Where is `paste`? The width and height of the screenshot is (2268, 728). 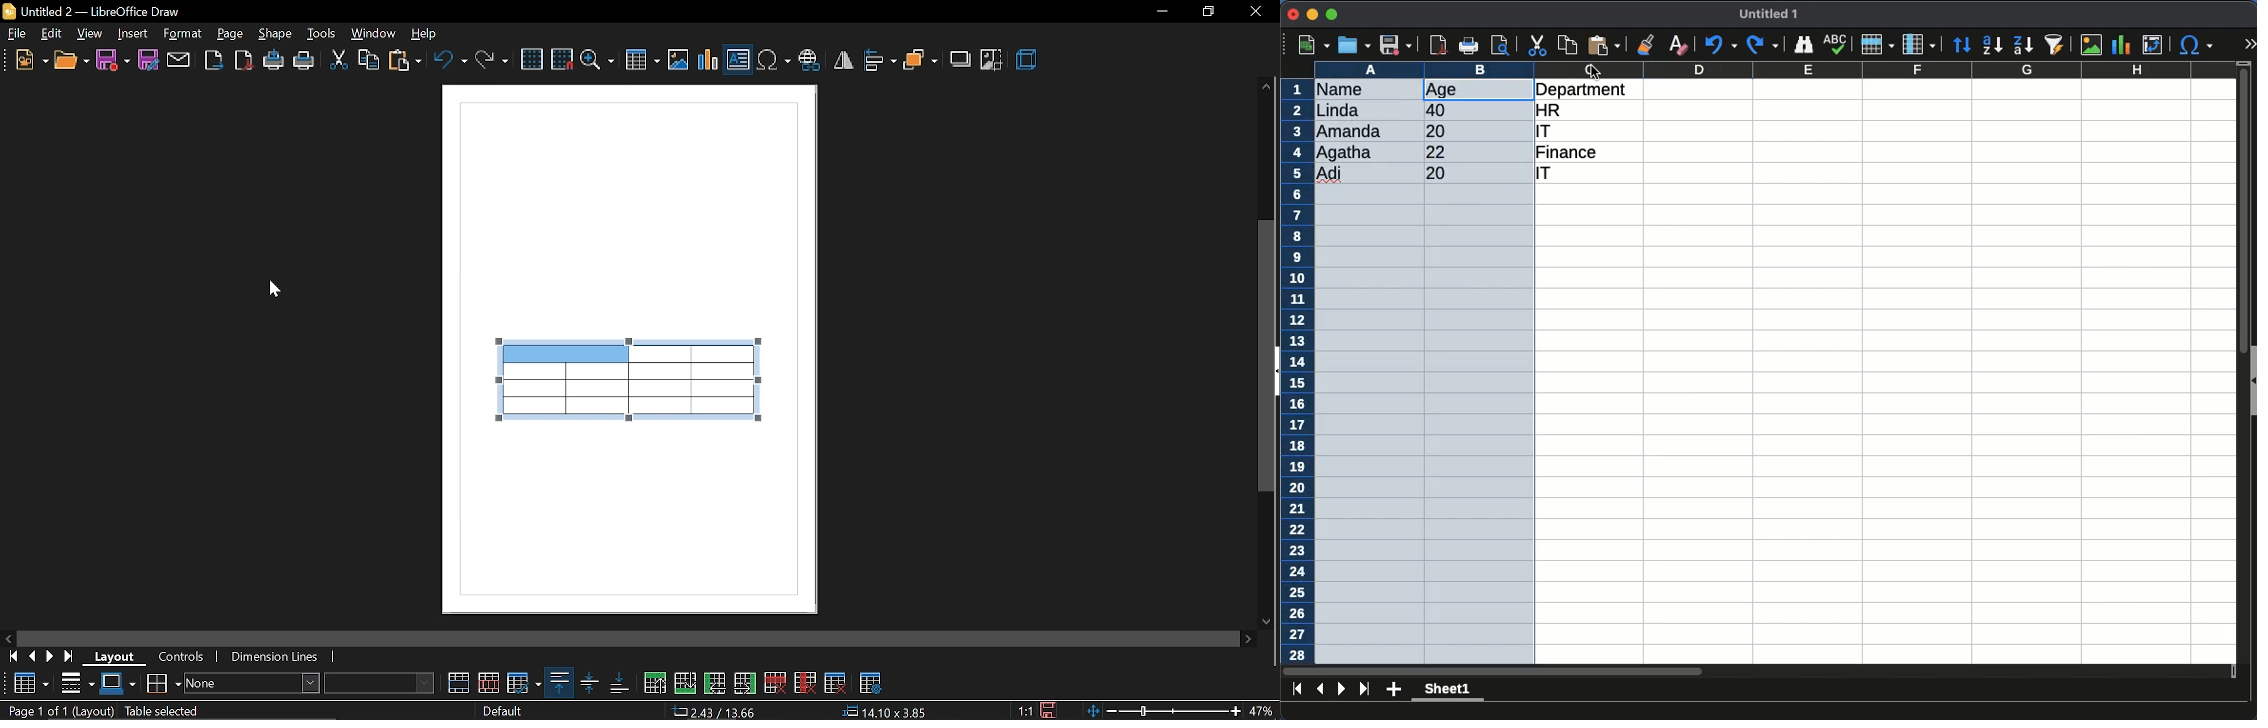 paste is located at coordinates (1604, 45).